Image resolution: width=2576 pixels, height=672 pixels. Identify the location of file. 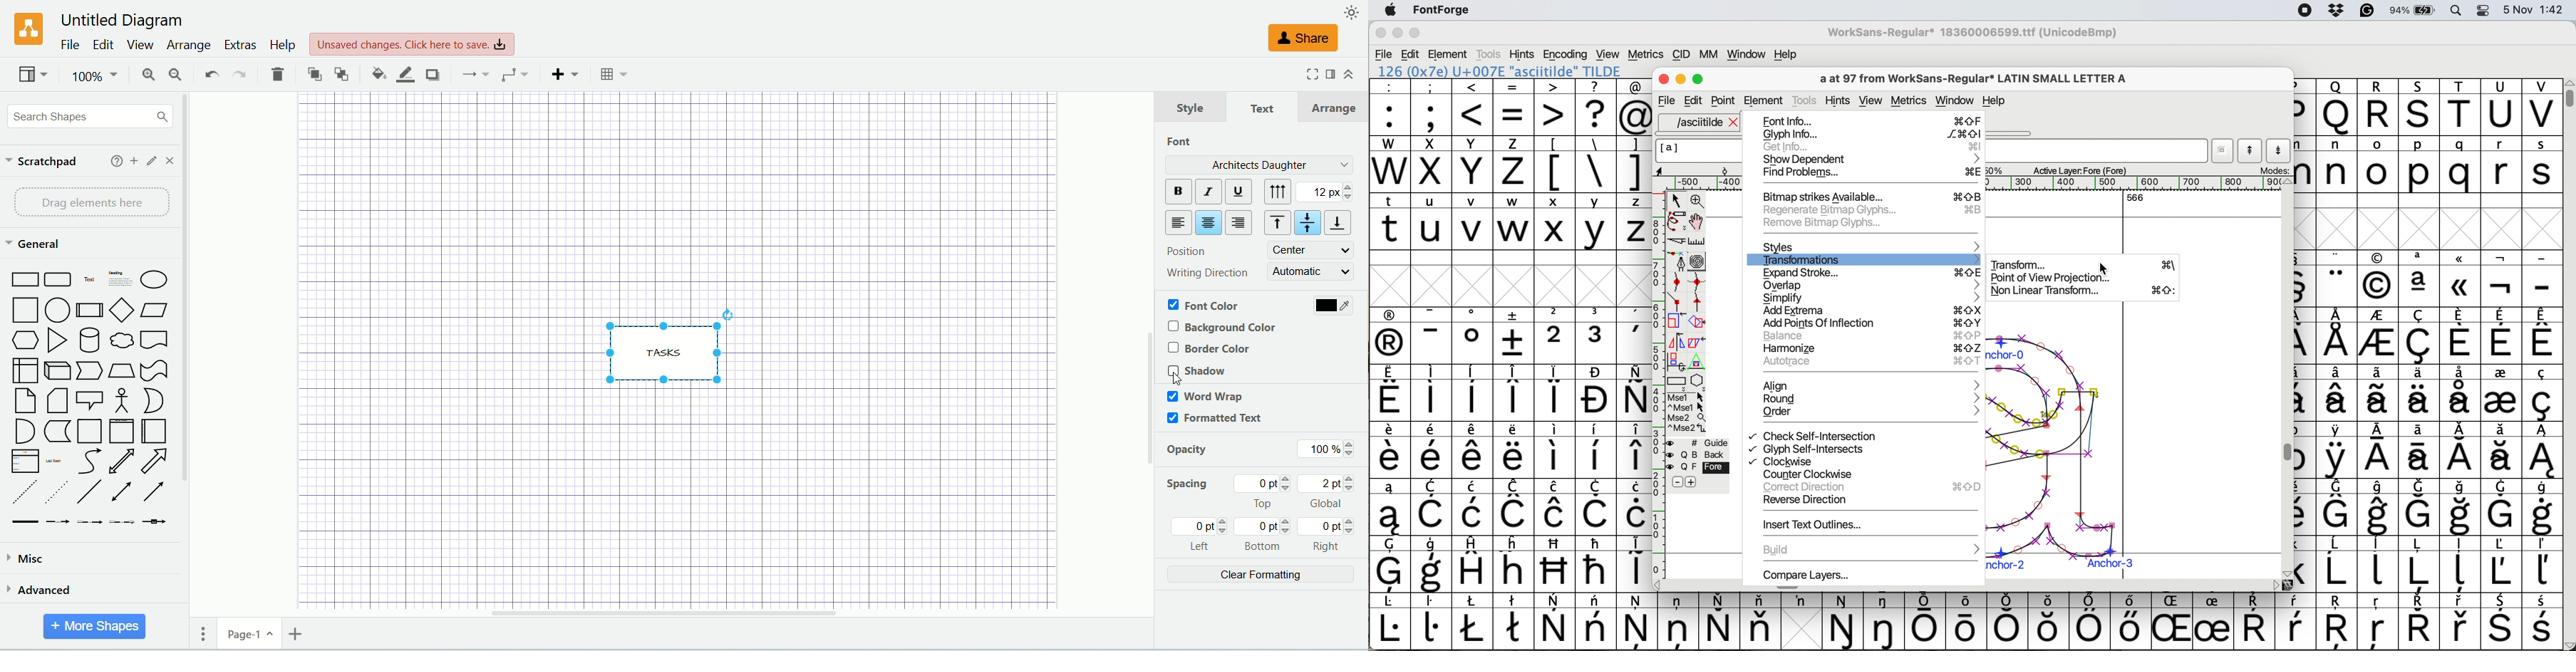
(68, 45).